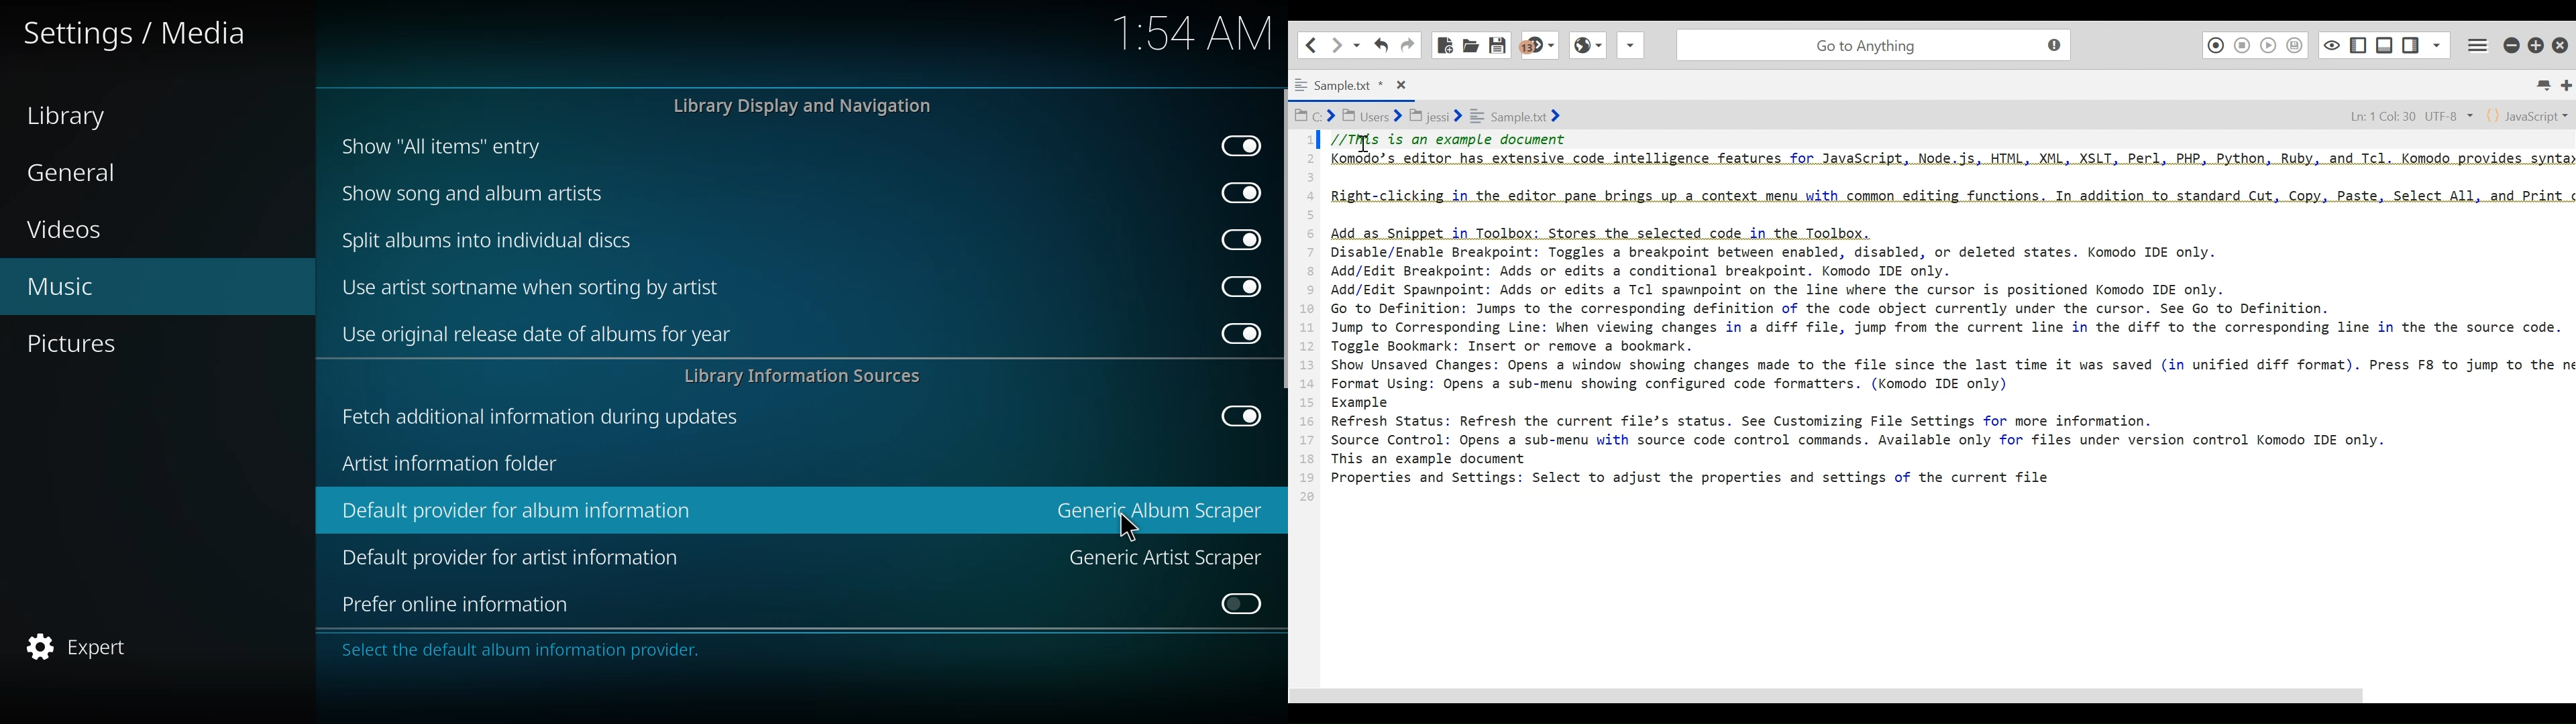  I want to click on music, so click(72, 287).